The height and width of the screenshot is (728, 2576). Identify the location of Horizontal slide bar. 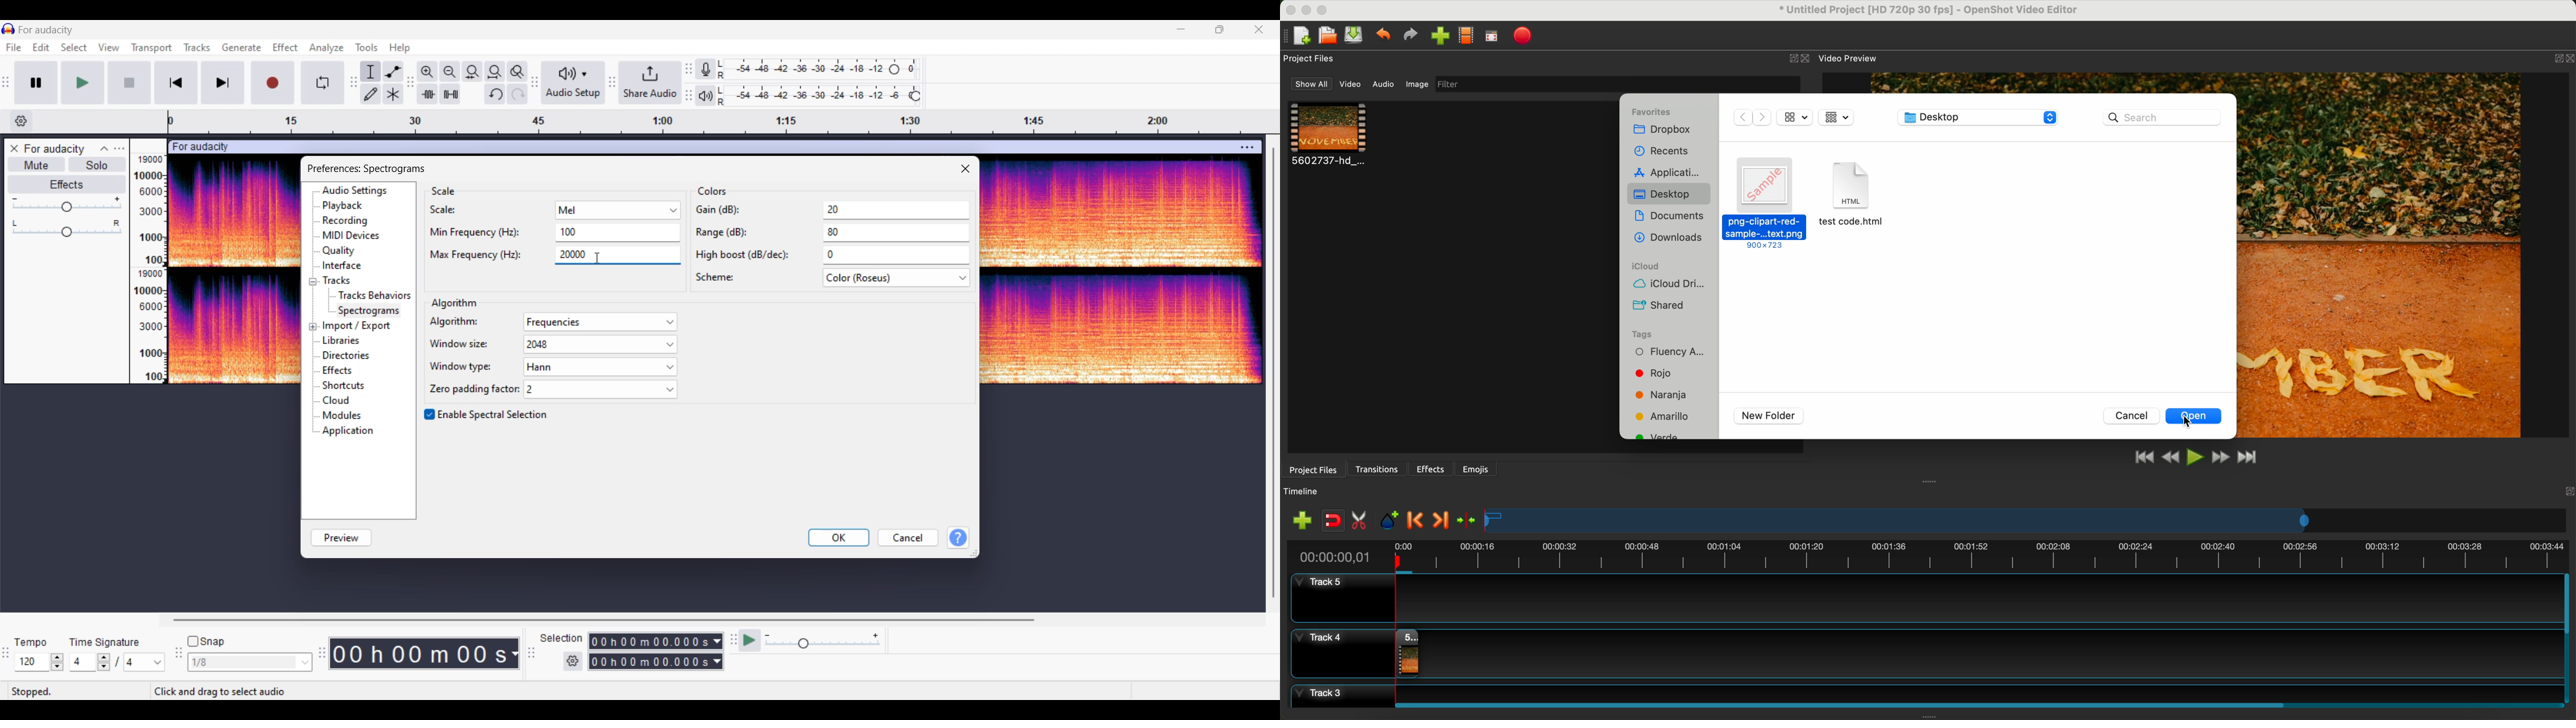
(608, 620).